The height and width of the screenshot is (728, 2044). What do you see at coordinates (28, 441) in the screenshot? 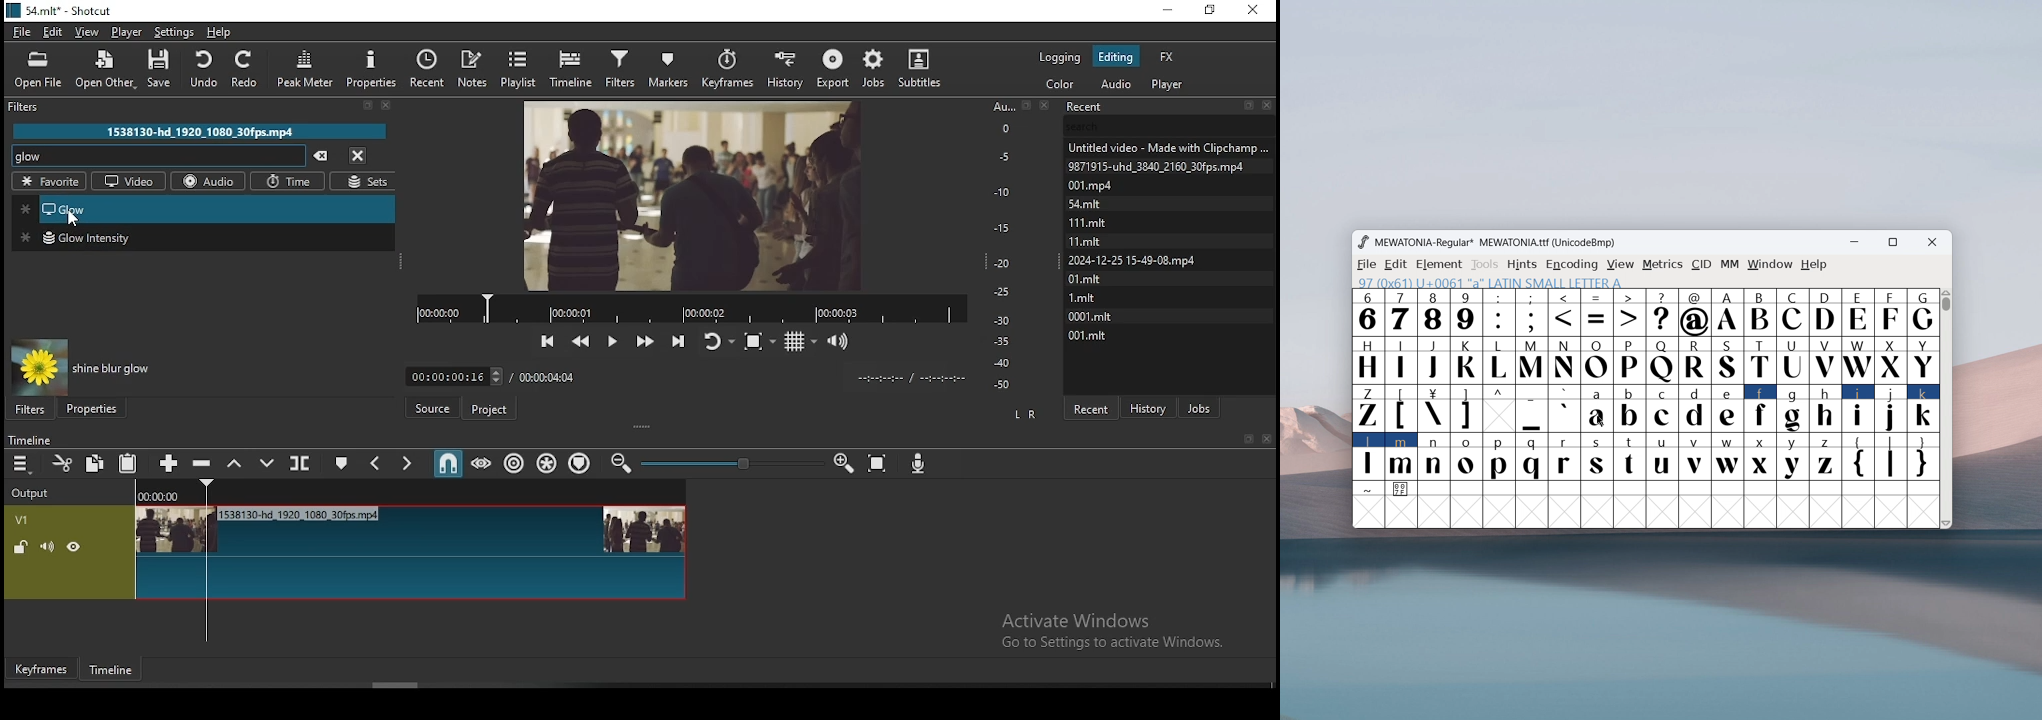
I see `timeline` at bounding box center [28, 441].